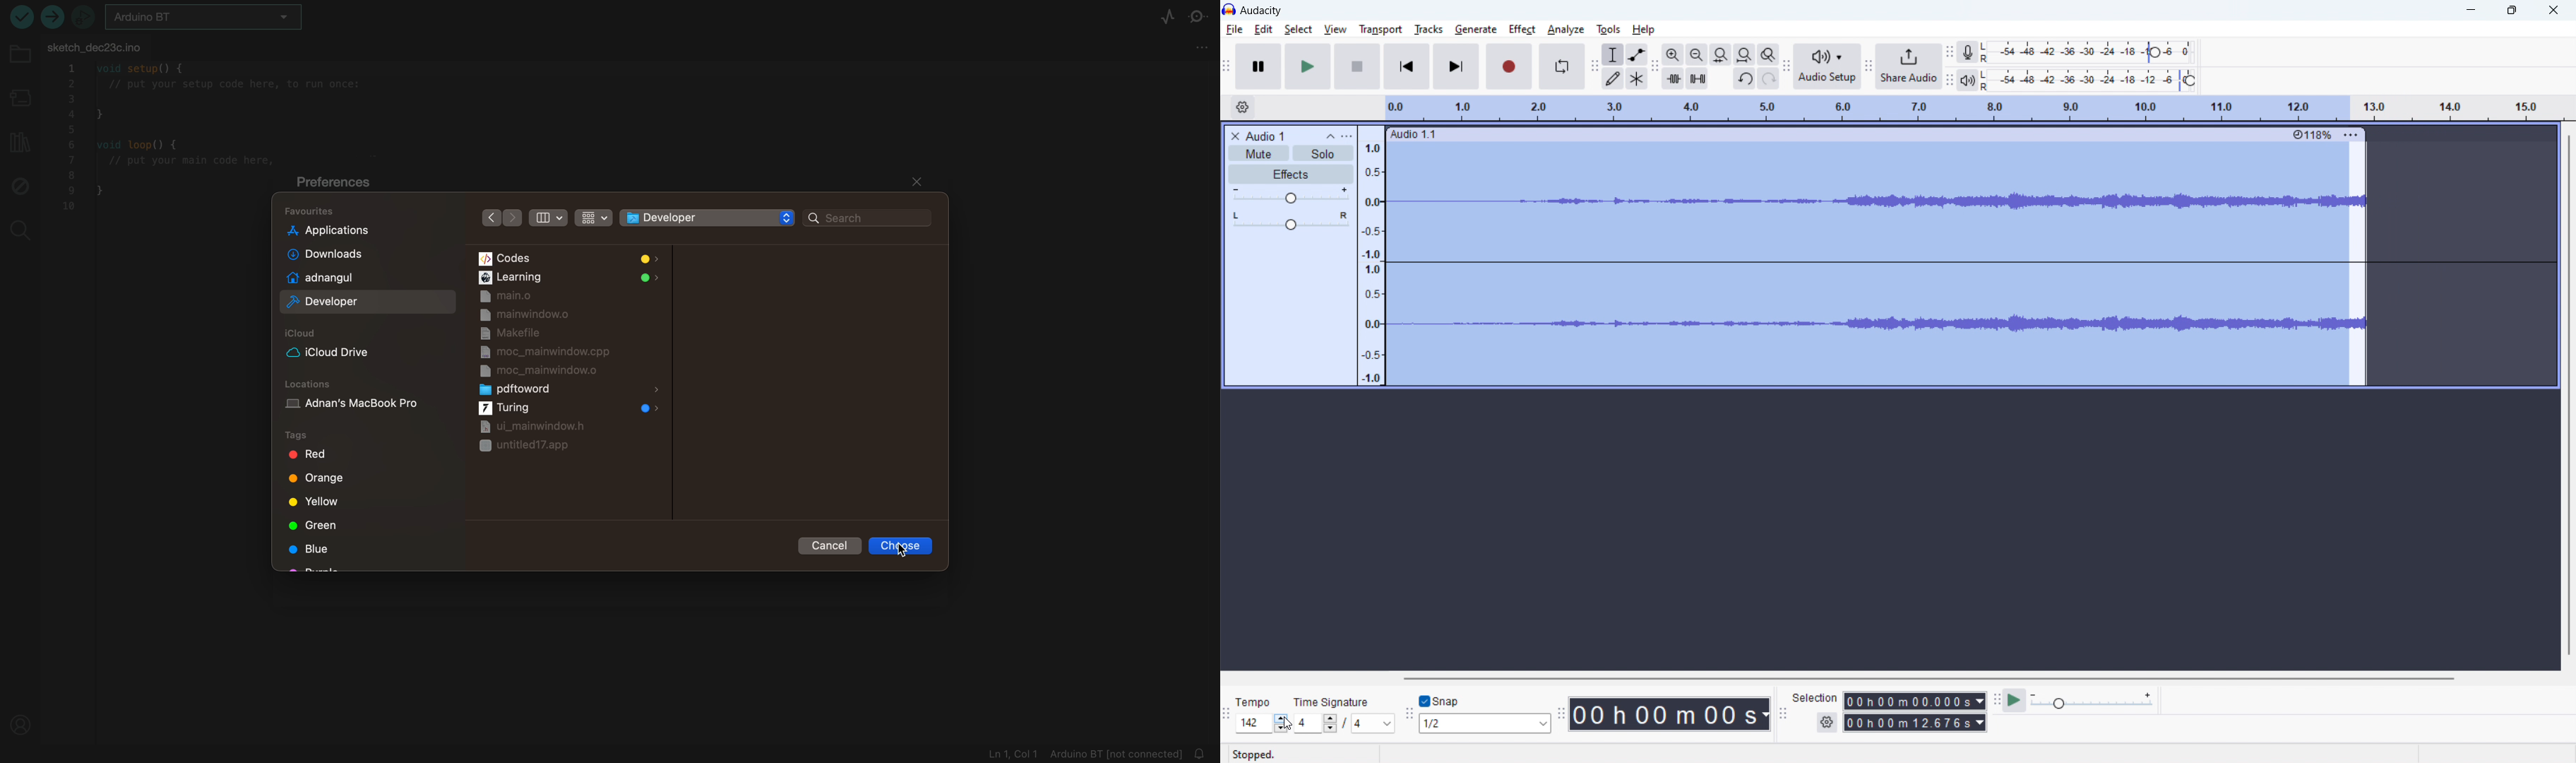 This screenshot has height=784, width=2576. I want to click on help, so click(1645, 30).